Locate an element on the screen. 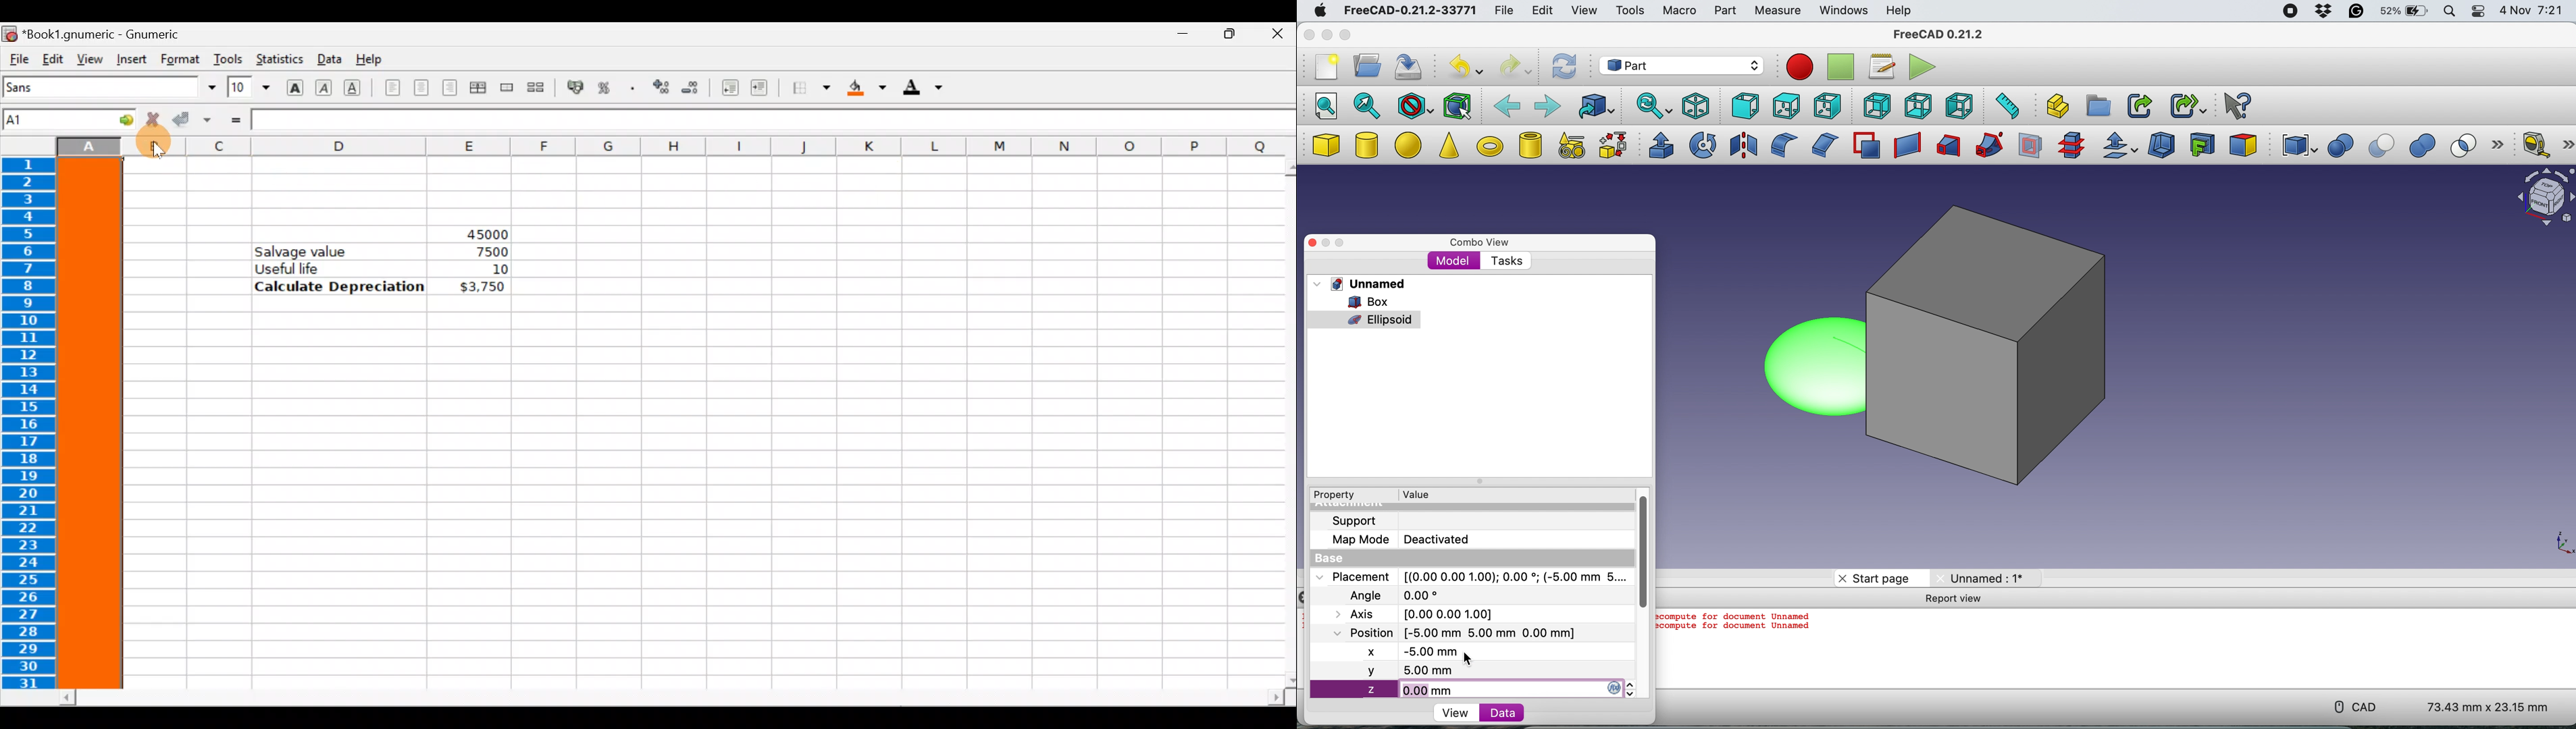 Image resolution: width=2576 pixels, height=756 pixels. data is located at coordinates (1497, 713).